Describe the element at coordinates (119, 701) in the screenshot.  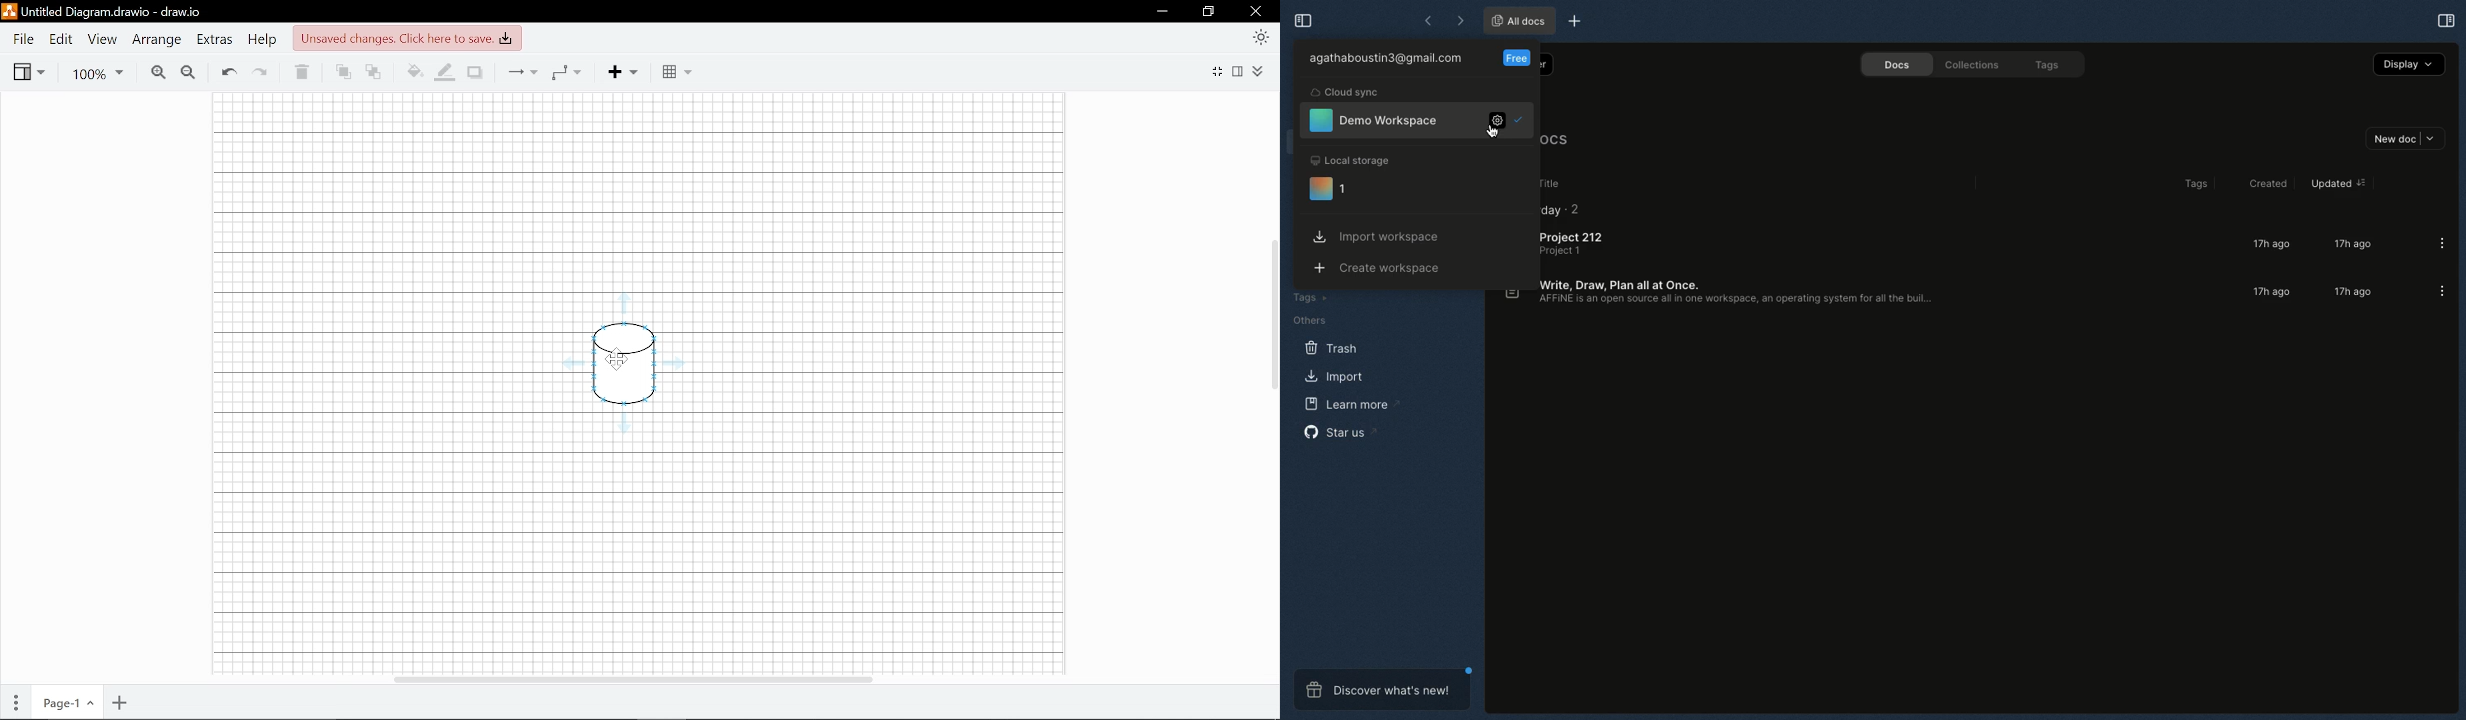
I see `Add page` at that location.